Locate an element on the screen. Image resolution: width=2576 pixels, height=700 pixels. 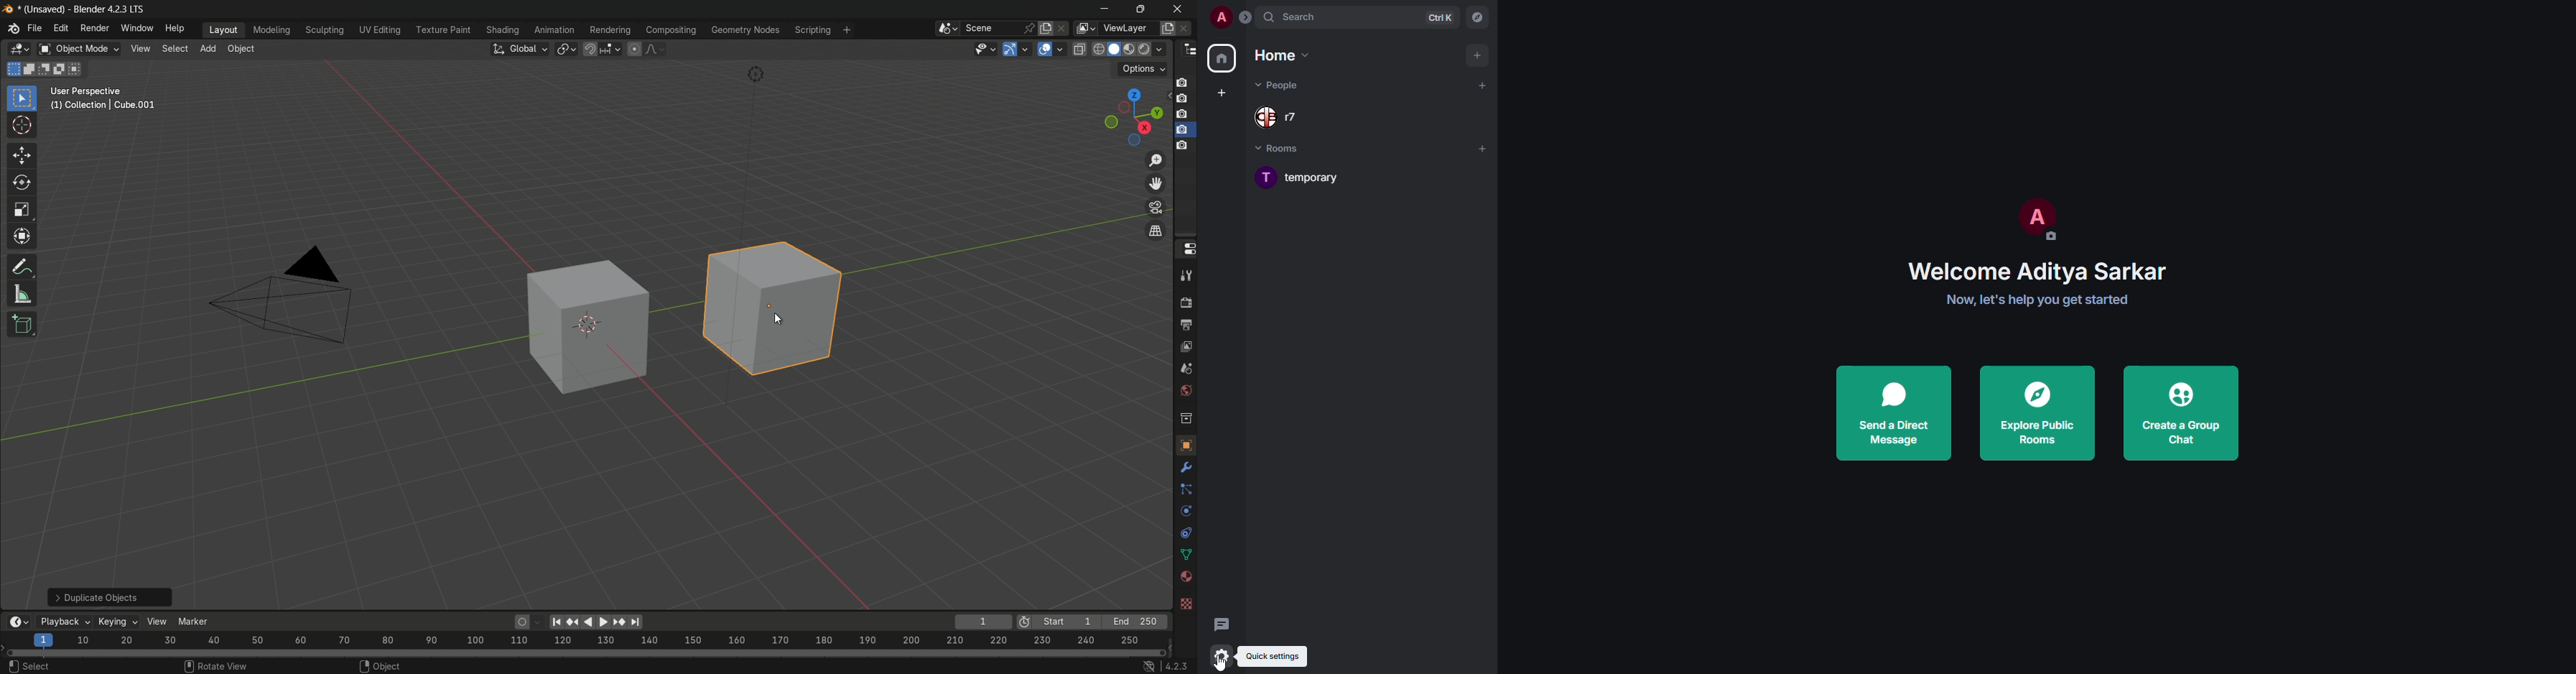
modeling menu is located at coordinates (271, 29).